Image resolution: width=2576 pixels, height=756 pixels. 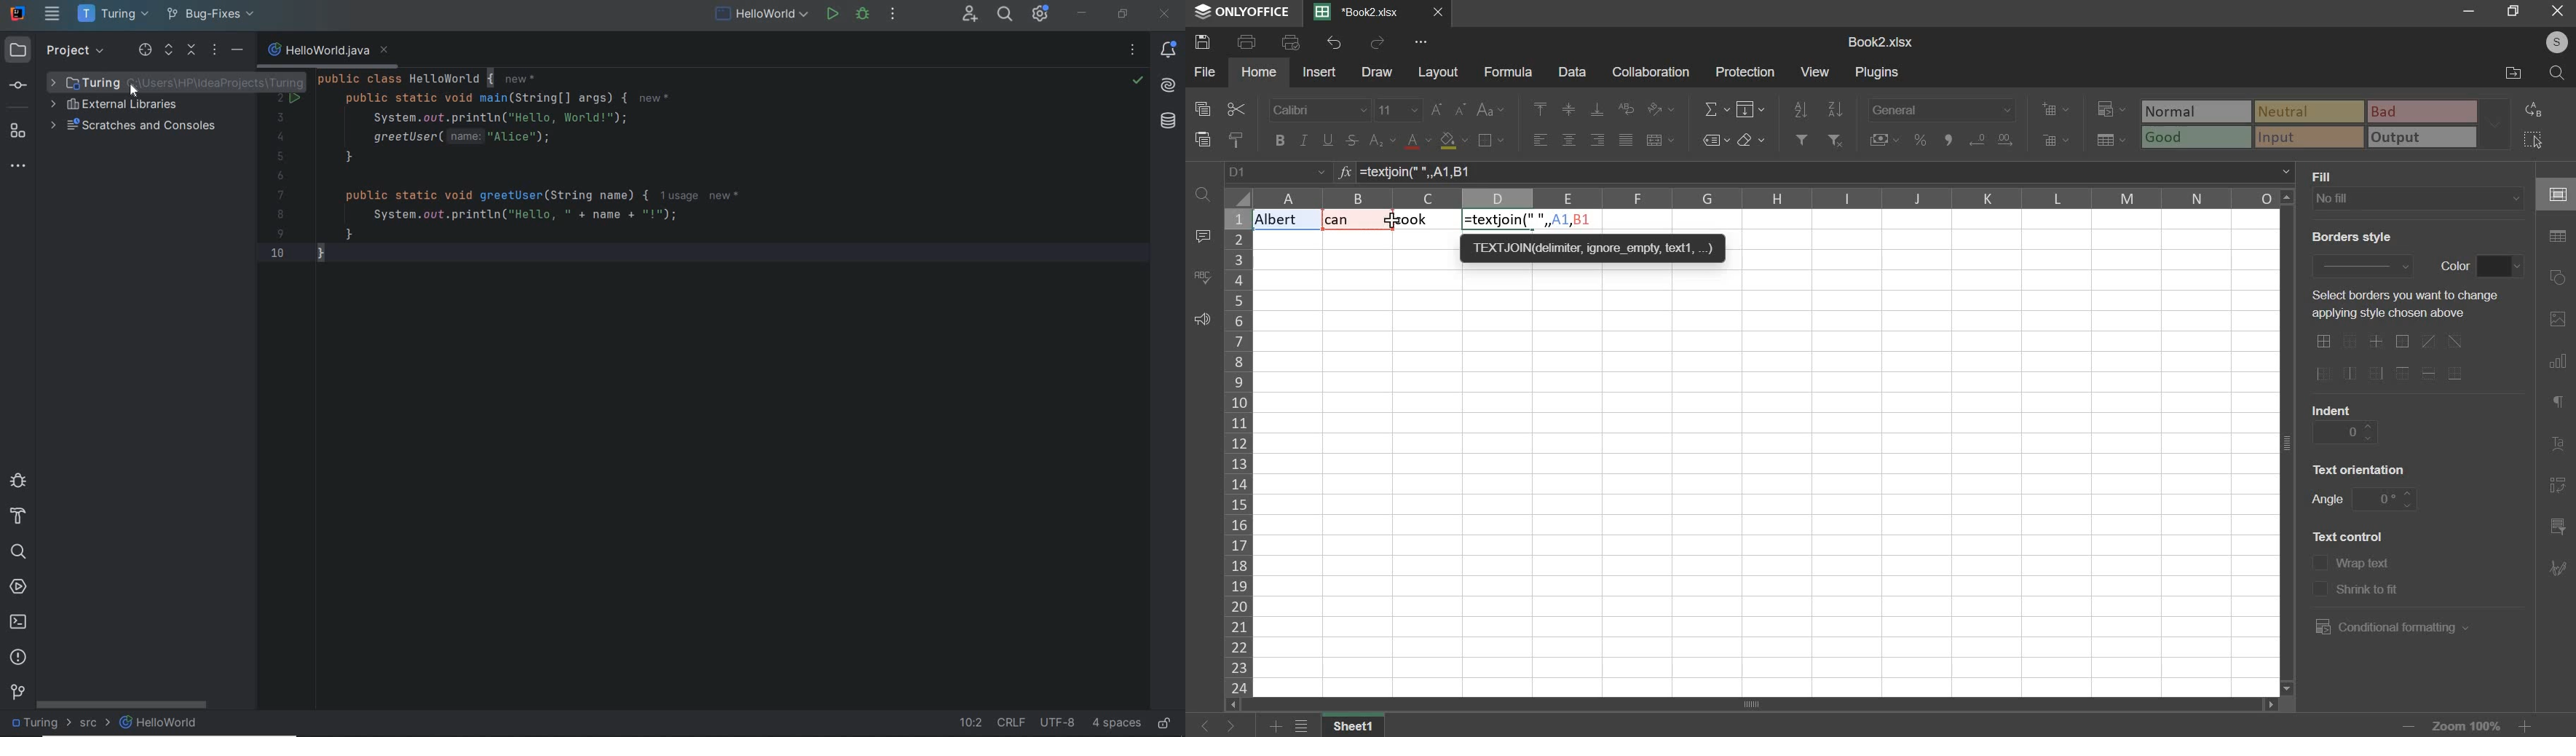 What do you see at coordinates (1204, 725) in the screenshot?
I see `go back` at bounding box center [1204, 725].